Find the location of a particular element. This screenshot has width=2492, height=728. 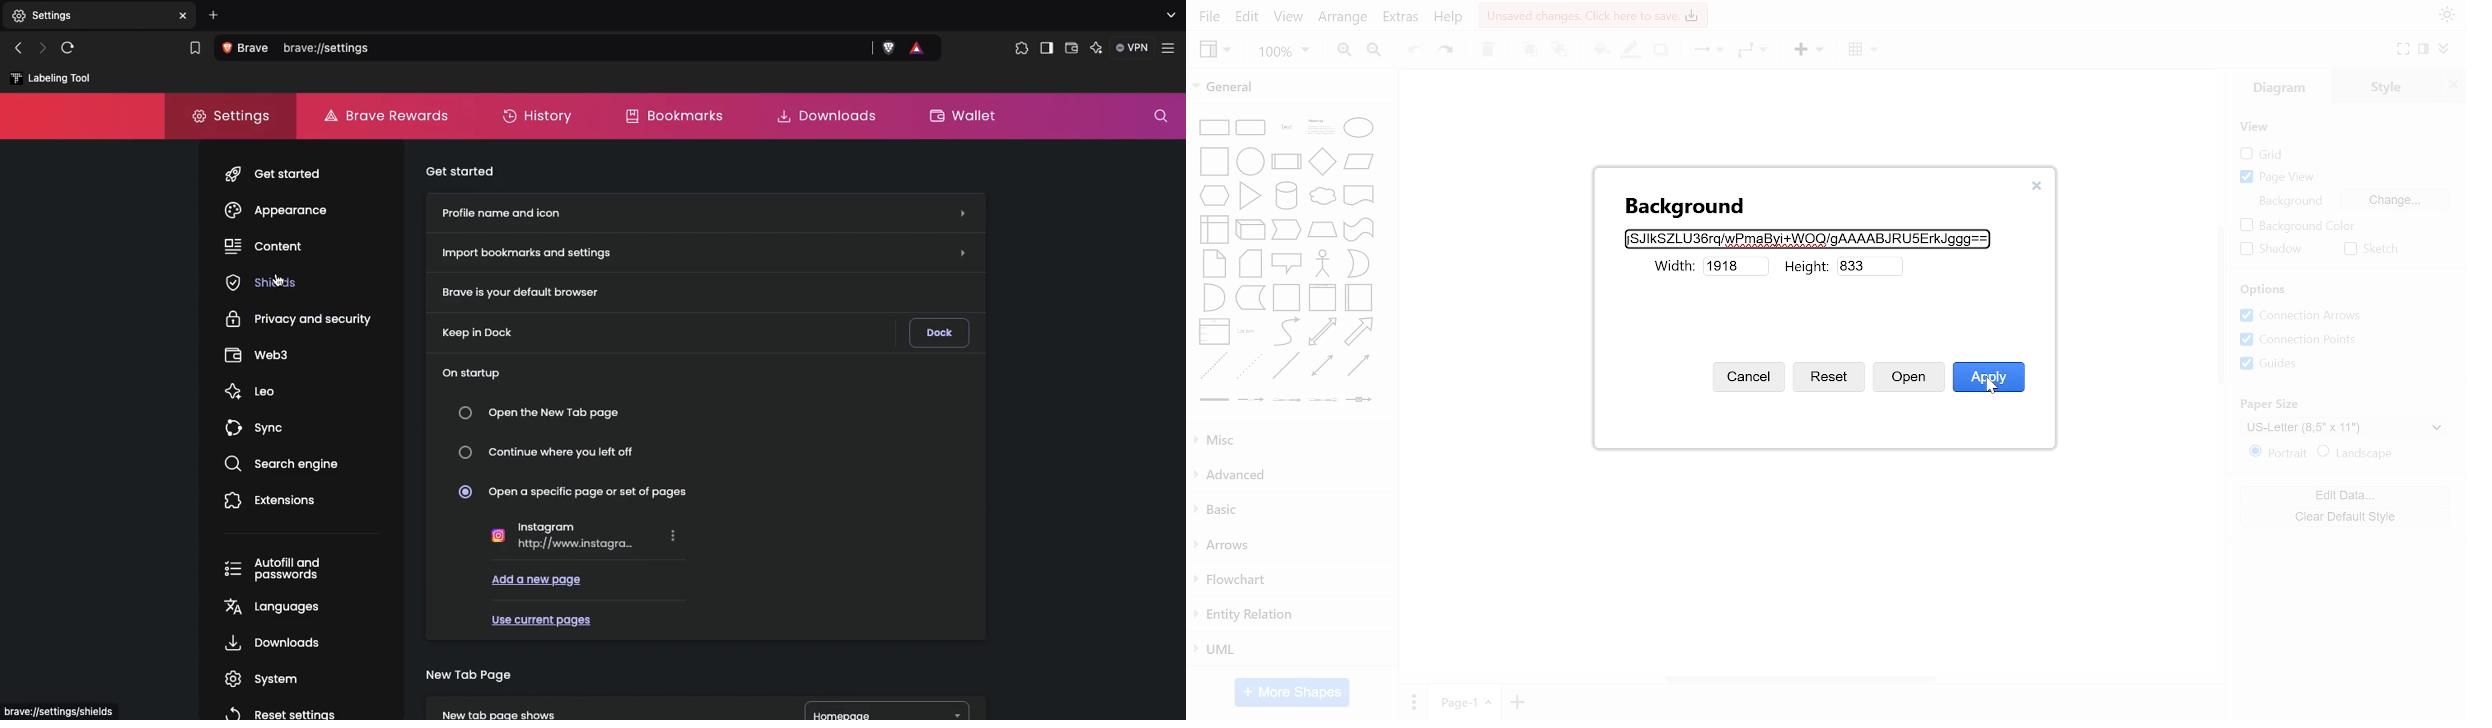

general is located at coordinates (1284, 89).